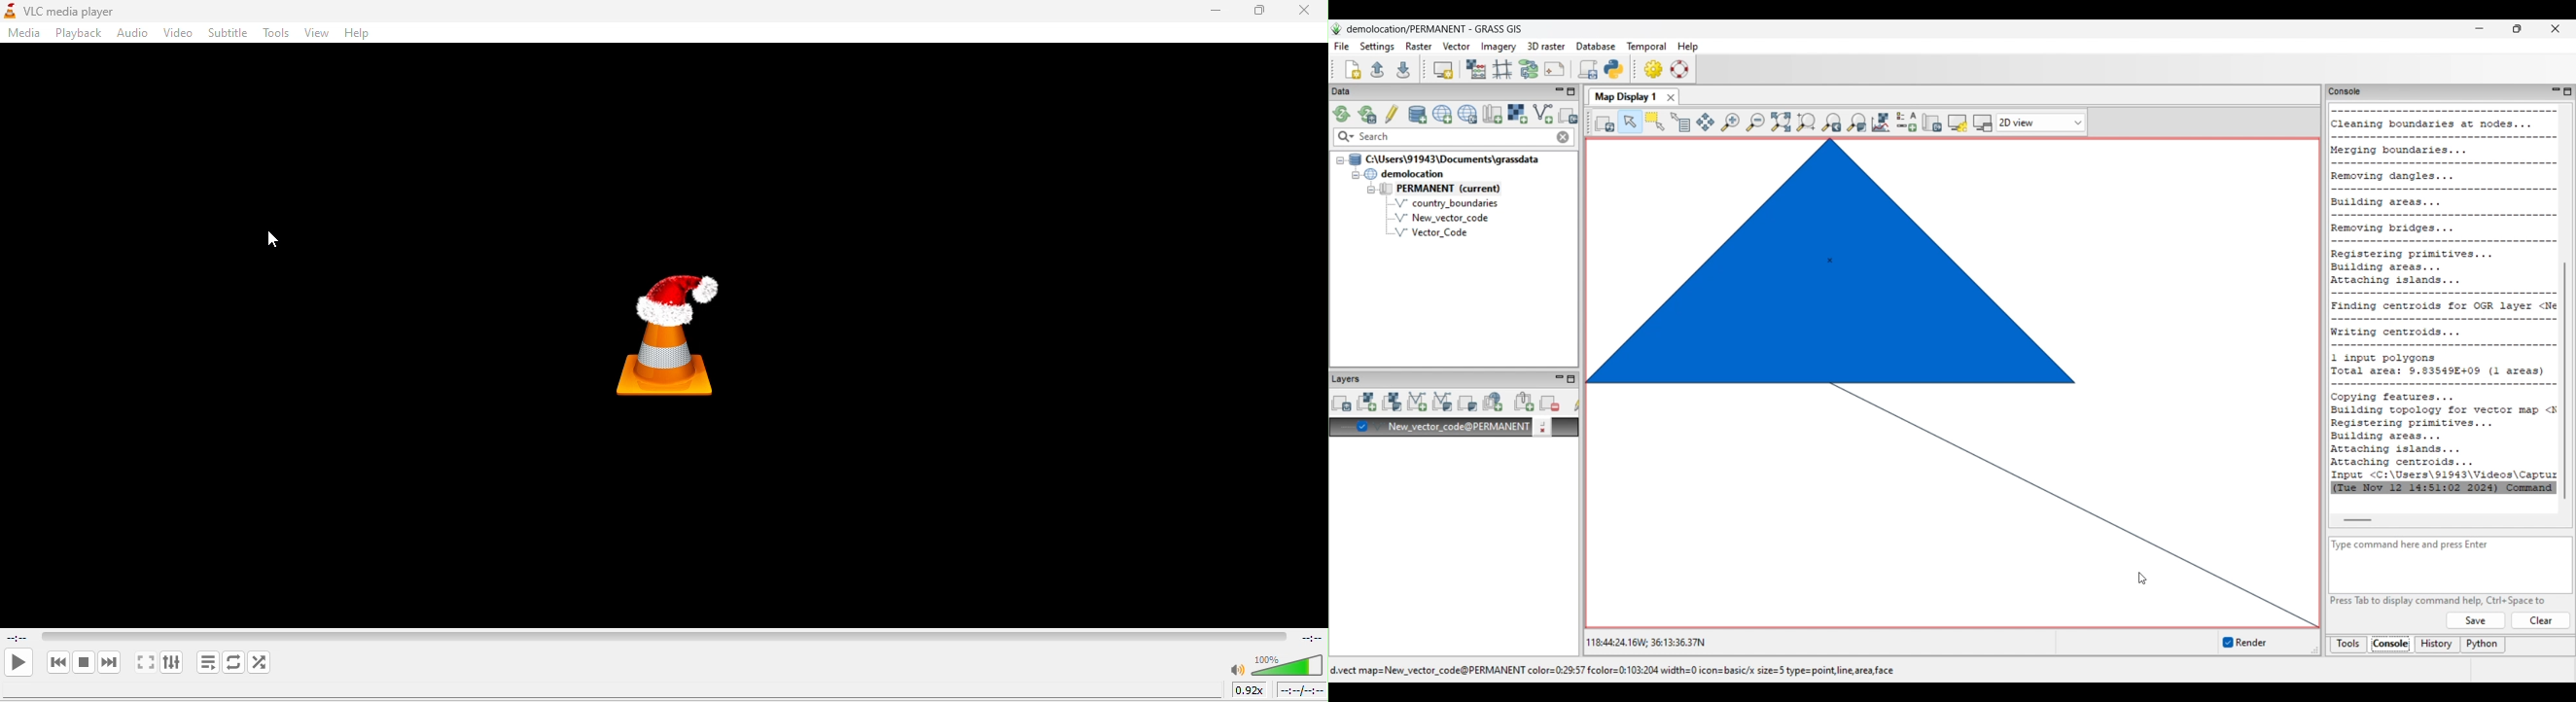 The height and width of the screenshot is (728, 2576). I want to click on elapsed time, so click(19, 636).